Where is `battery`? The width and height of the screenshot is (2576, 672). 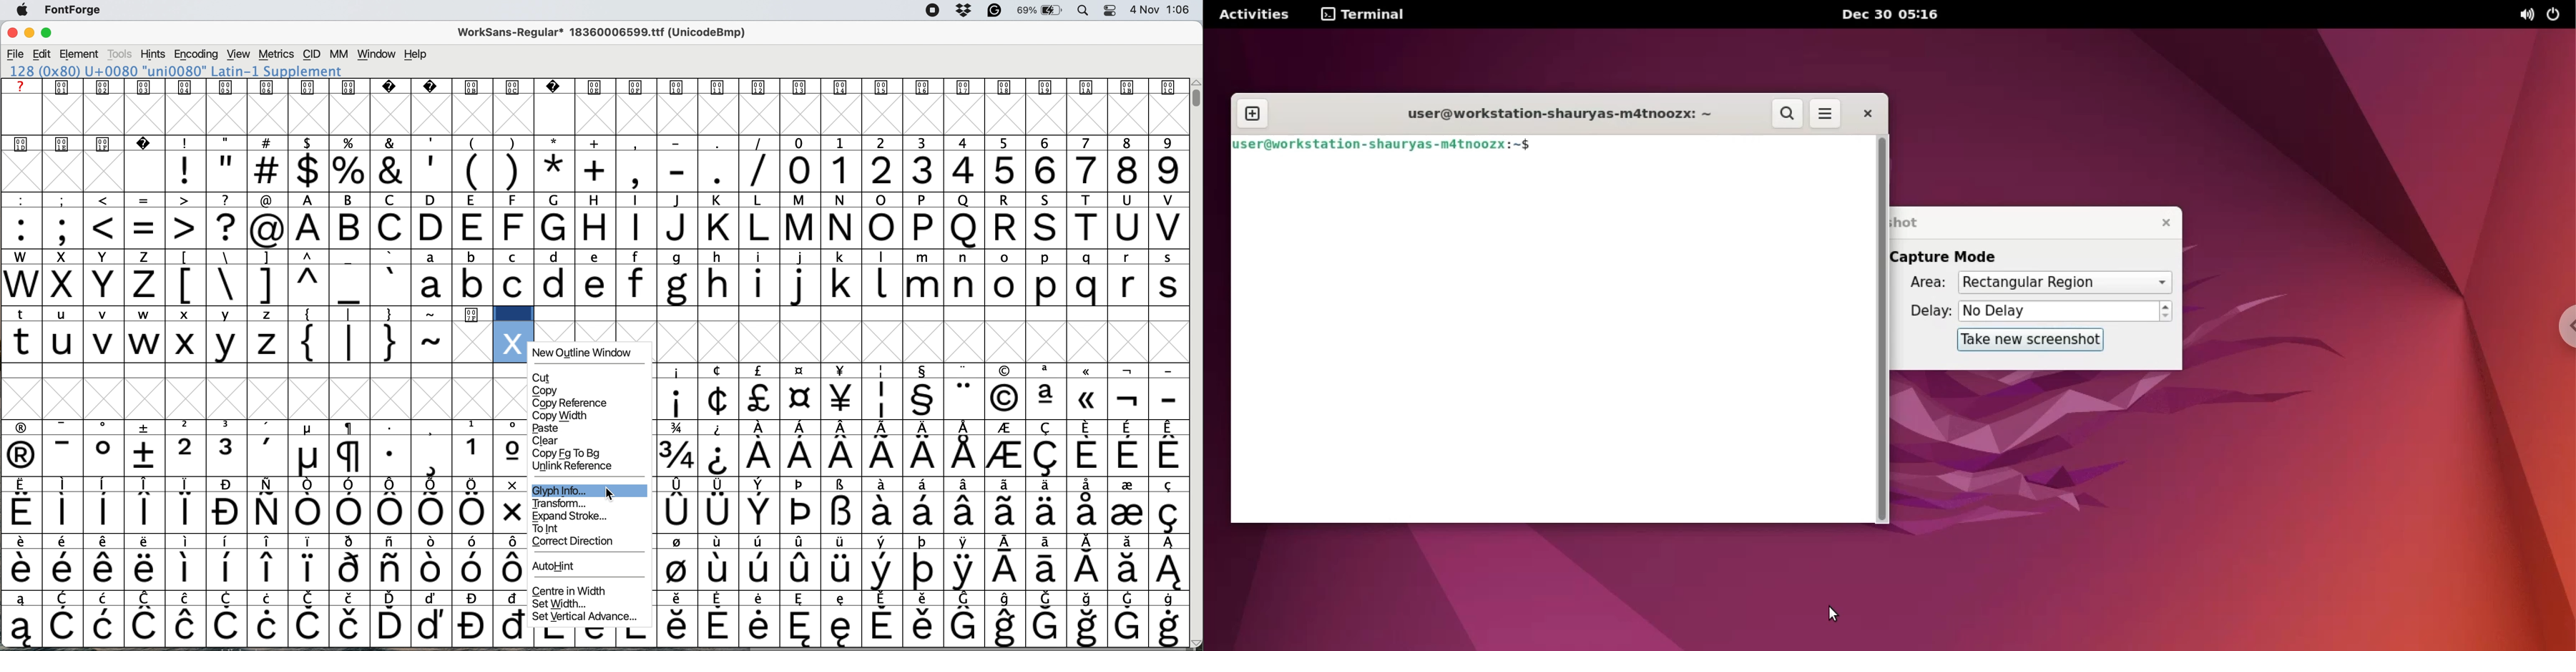 battery is located at coordinates (1040, 11).